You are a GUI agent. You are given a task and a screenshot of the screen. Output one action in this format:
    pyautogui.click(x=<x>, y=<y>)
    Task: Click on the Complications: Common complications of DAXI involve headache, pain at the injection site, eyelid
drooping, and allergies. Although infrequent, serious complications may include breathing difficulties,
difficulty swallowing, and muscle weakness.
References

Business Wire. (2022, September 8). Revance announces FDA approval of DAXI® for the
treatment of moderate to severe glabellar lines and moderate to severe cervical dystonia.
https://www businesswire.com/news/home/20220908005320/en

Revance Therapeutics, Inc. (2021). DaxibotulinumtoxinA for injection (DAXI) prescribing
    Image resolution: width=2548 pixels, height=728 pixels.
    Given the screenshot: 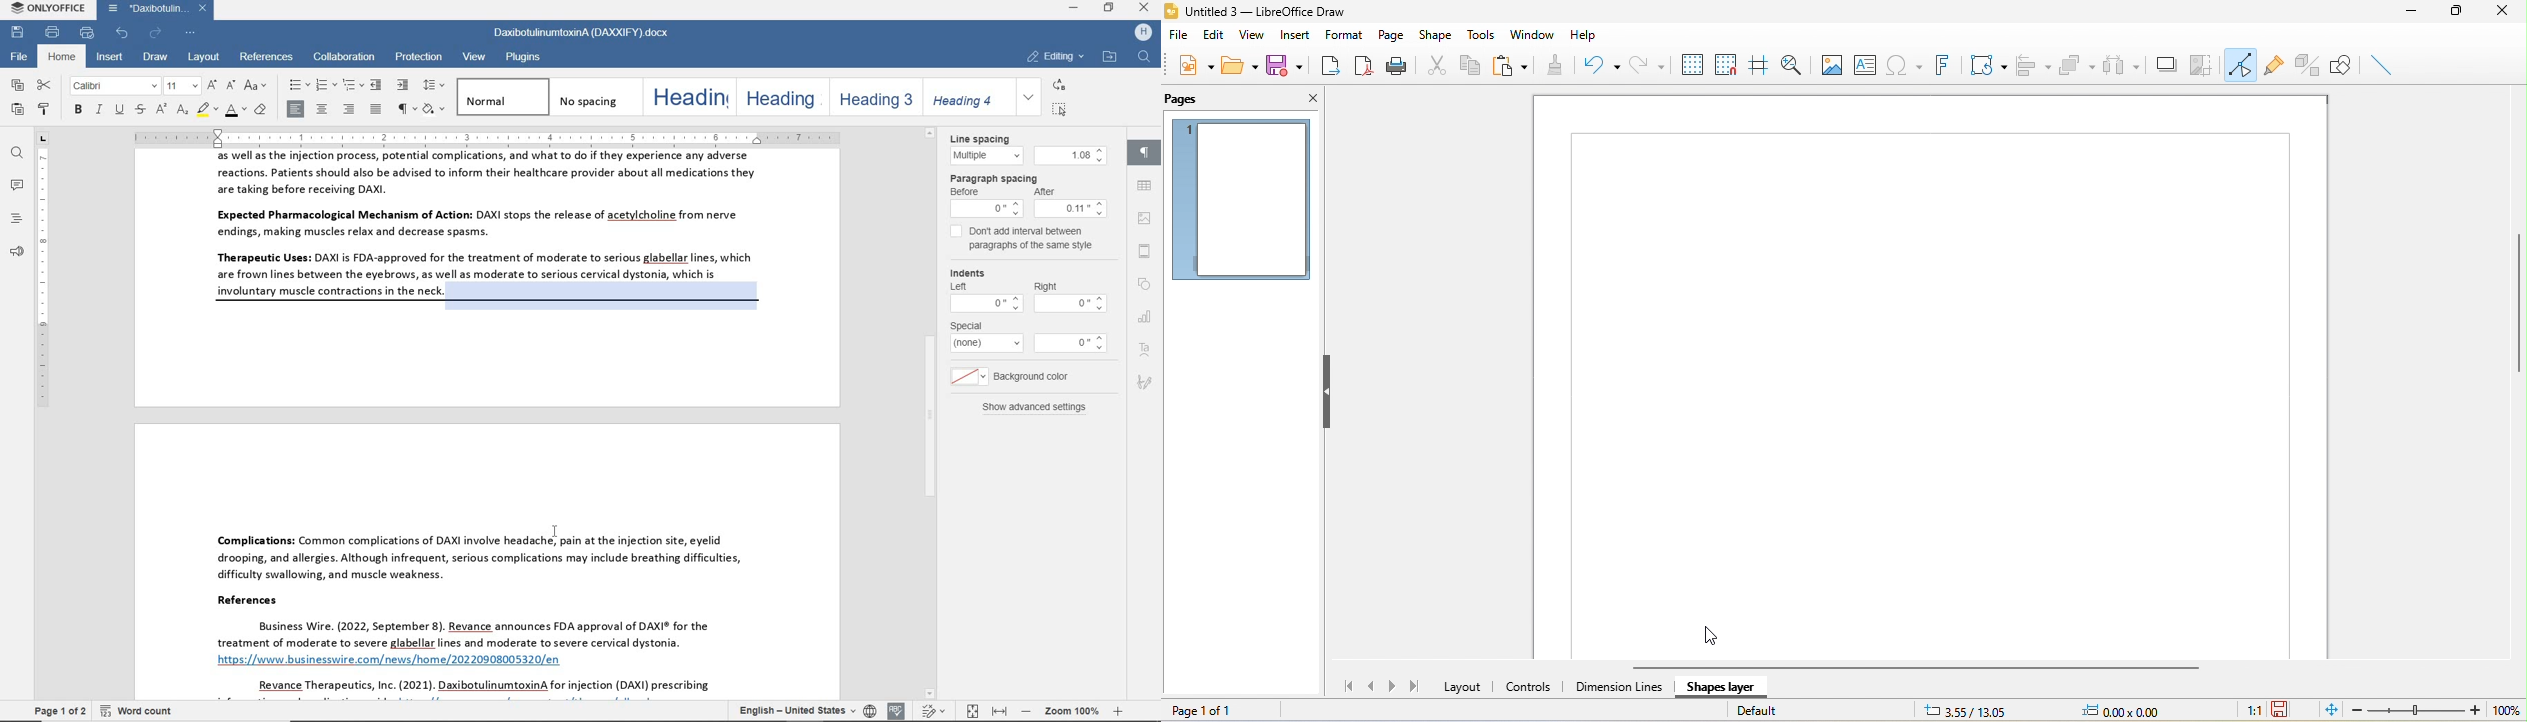 What is the action you would take?
    pyautogui.click(x=488, y=559)
    